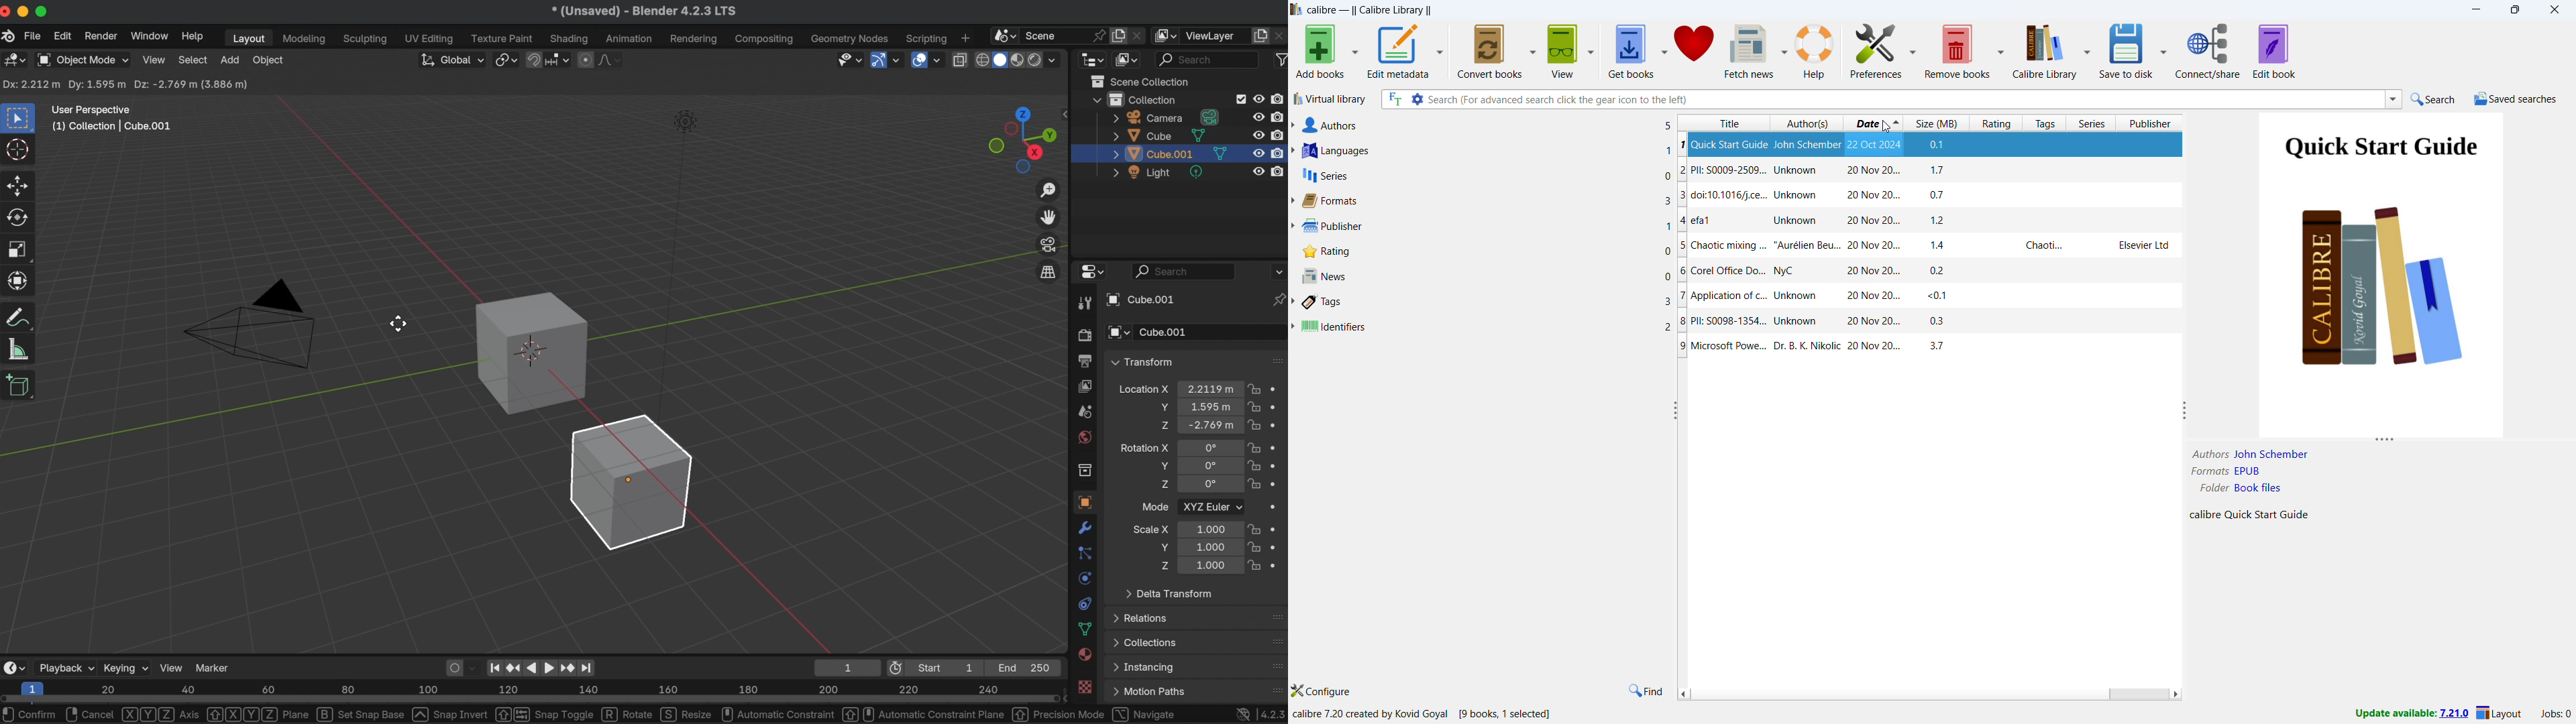  What do you see at coordinates (1870, 247) in the screenshot?
I see `20 Nov 20..` at bounding box center [1870, 247].